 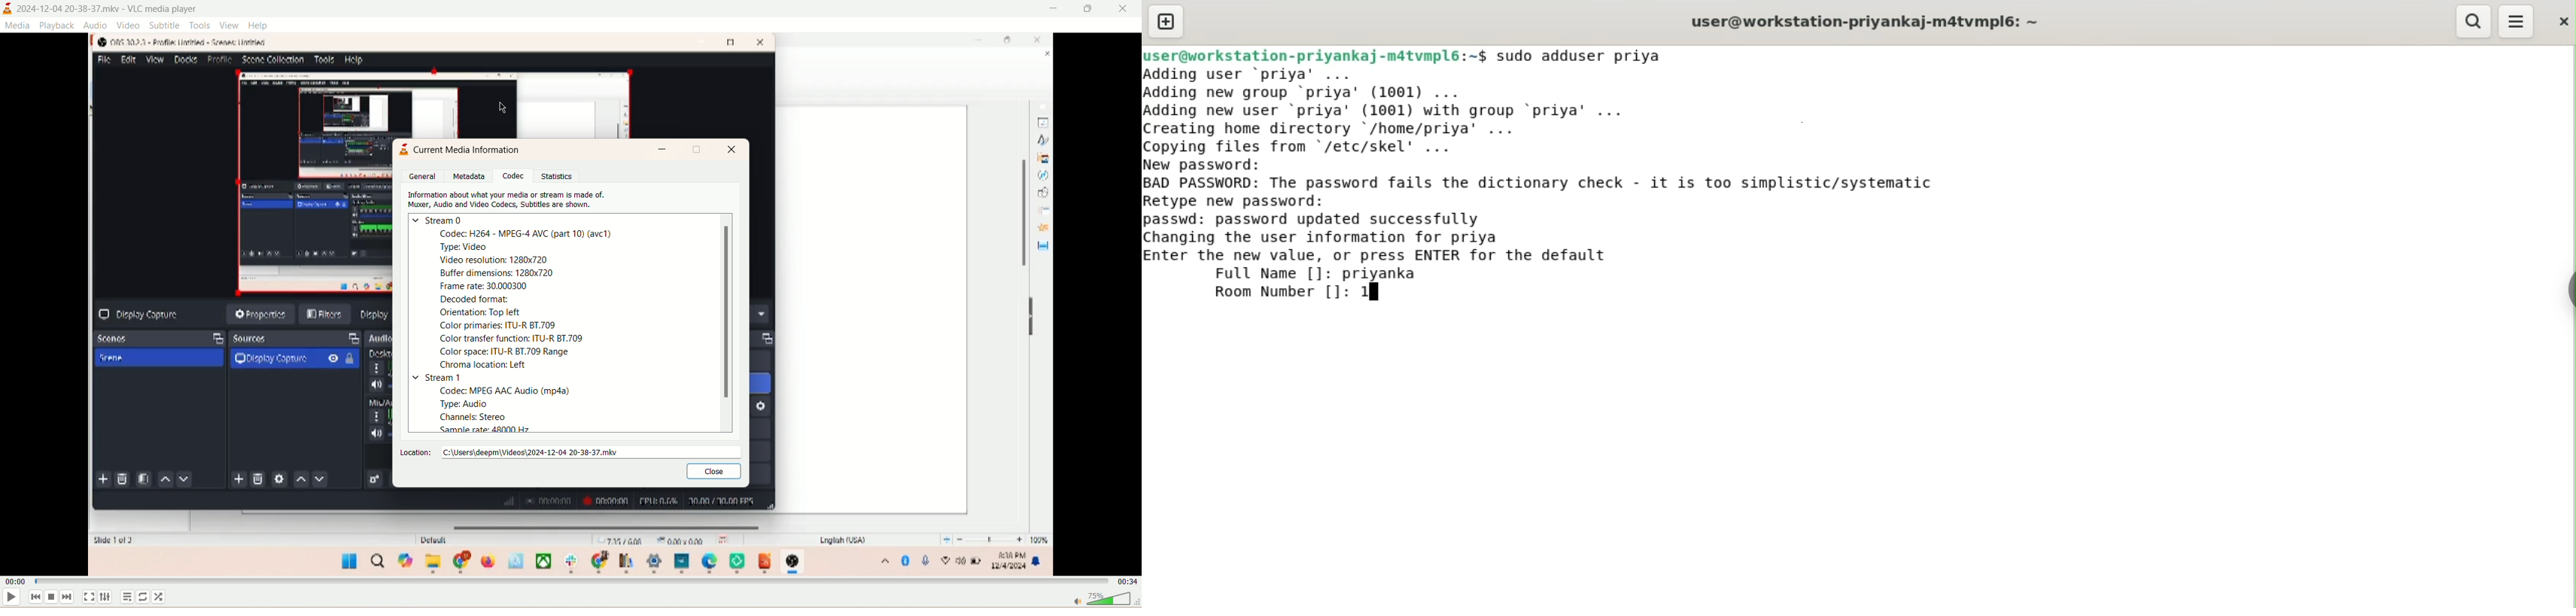 What do you see at coordinates (108, 596) in the screenshot?
I see `extended settings` at bounding box center [108, 596].